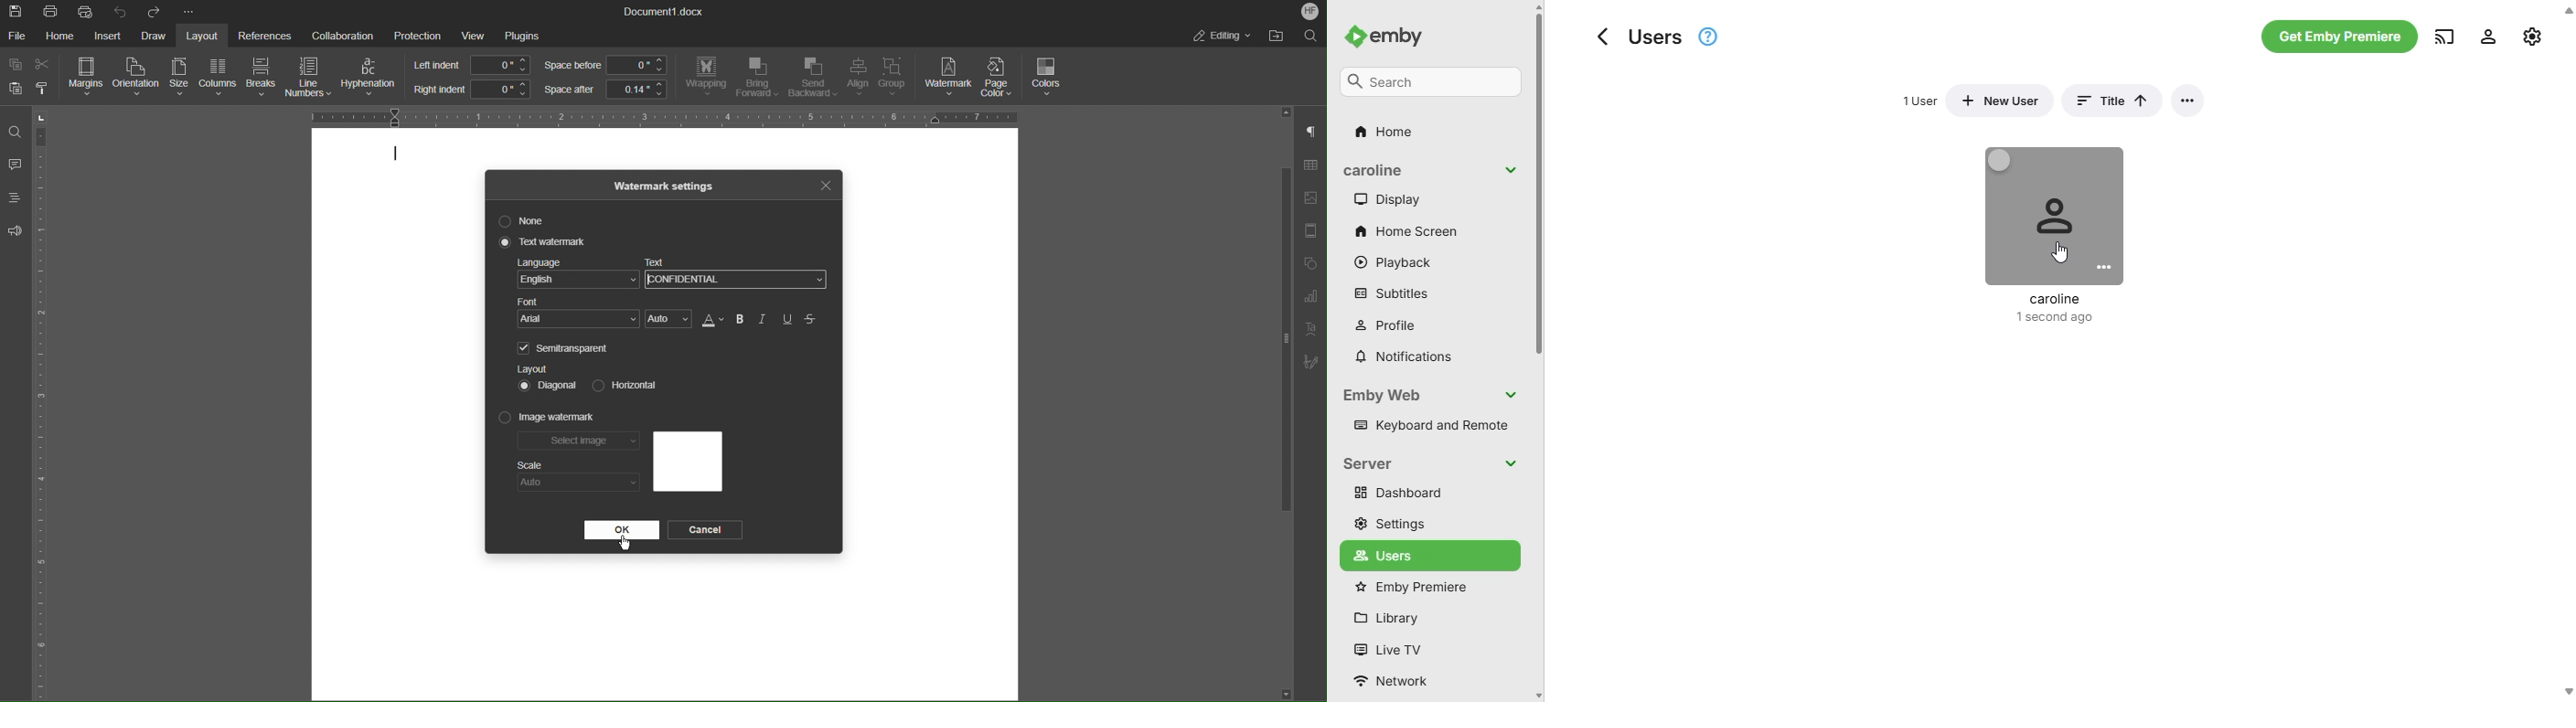  What do you see at coordinates (688, 280) in the screenshot?
I see `Confidential` at bounding box center [688, 280].